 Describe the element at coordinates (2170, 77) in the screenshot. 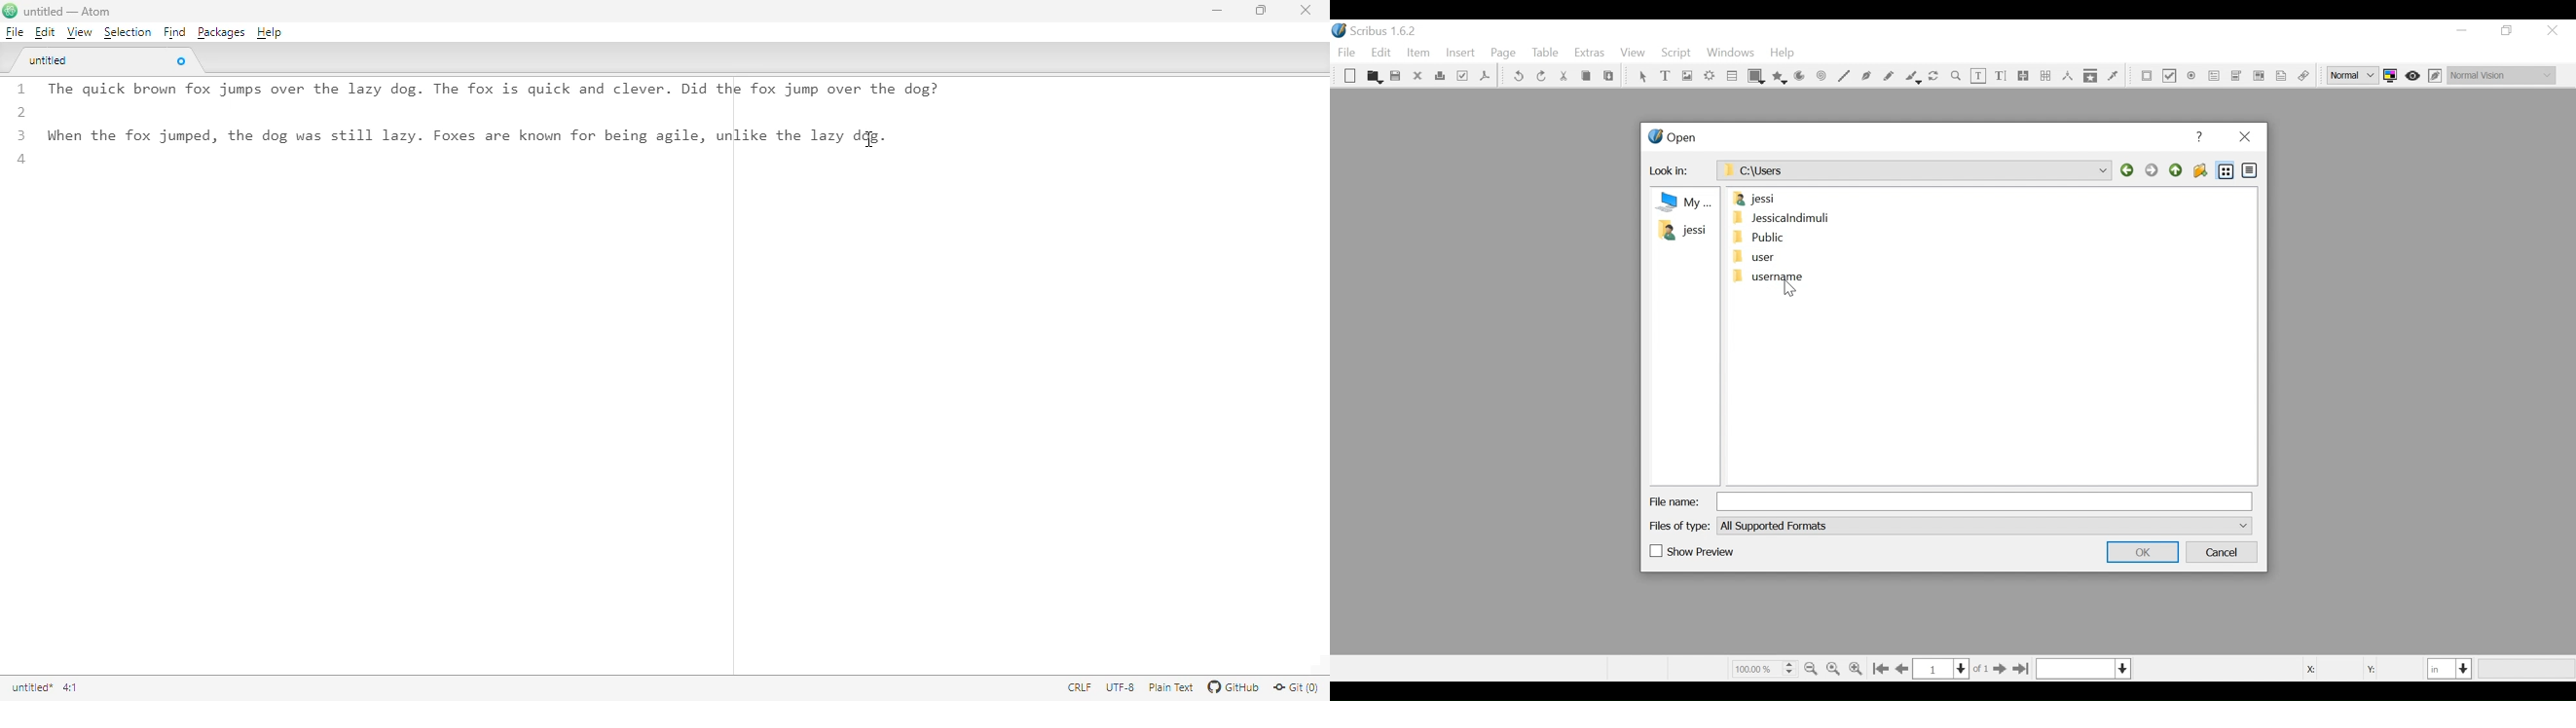

I see `PDF Check Box` at that location.